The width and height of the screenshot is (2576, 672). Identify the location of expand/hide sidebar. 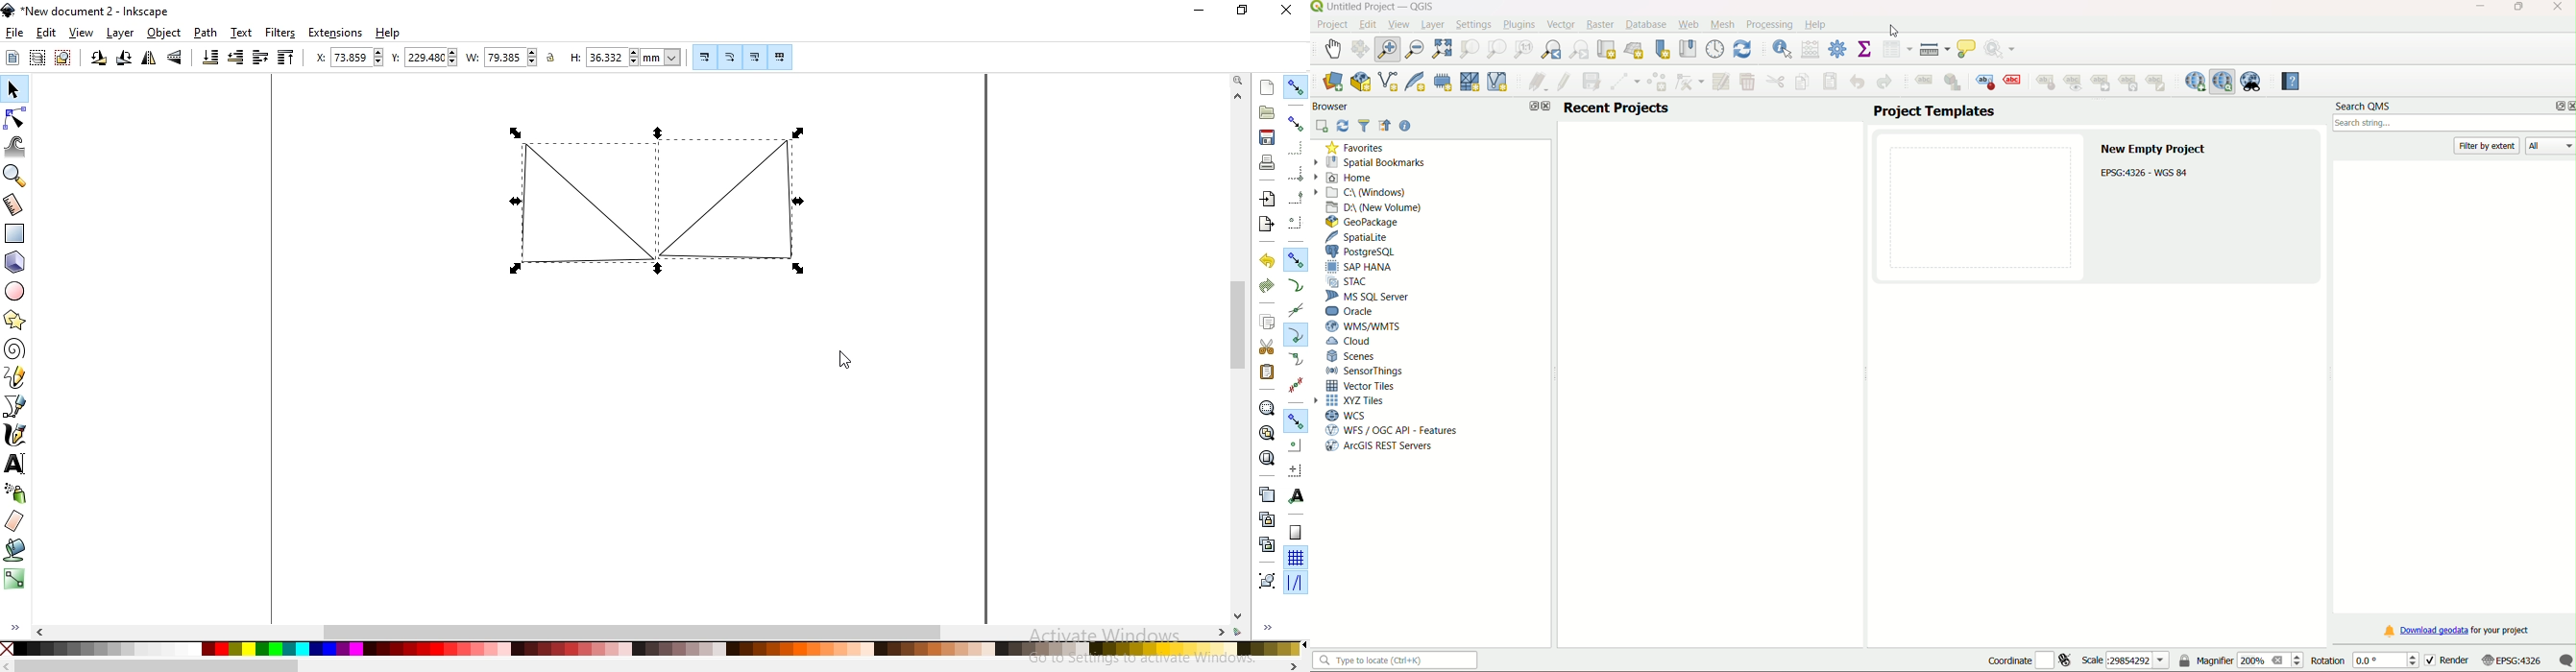
(13, 627).